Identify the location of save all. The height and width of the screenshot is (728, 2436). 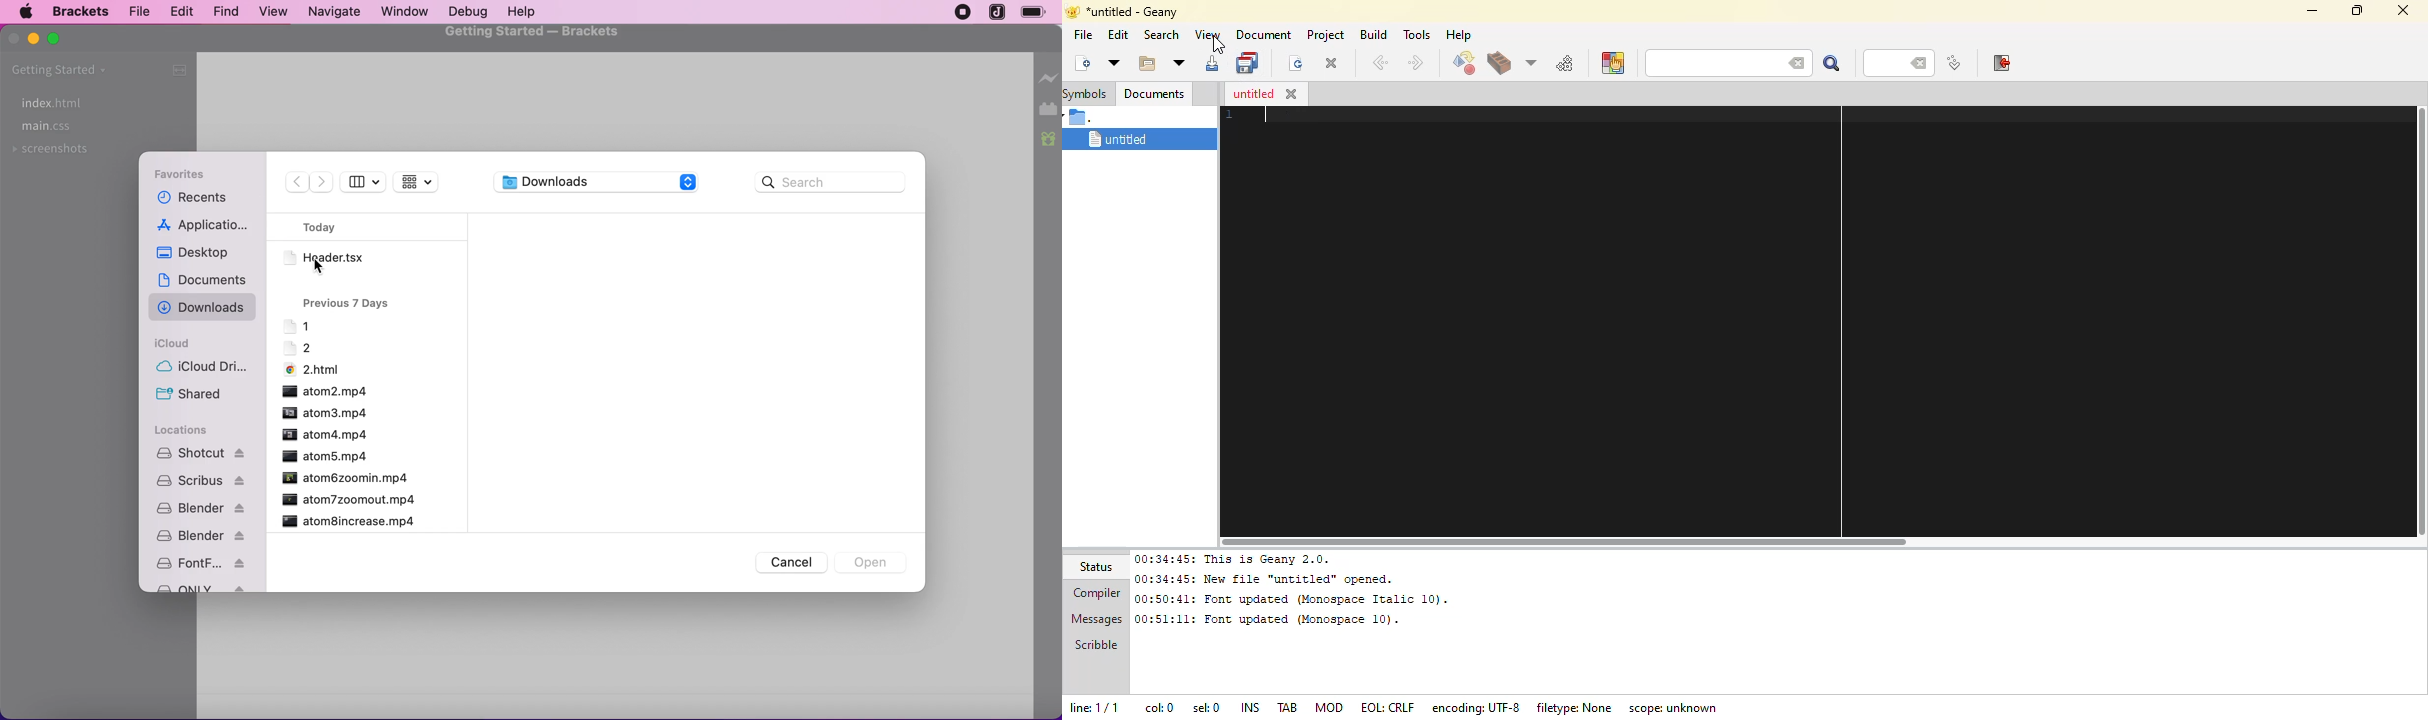
(1249, 61).